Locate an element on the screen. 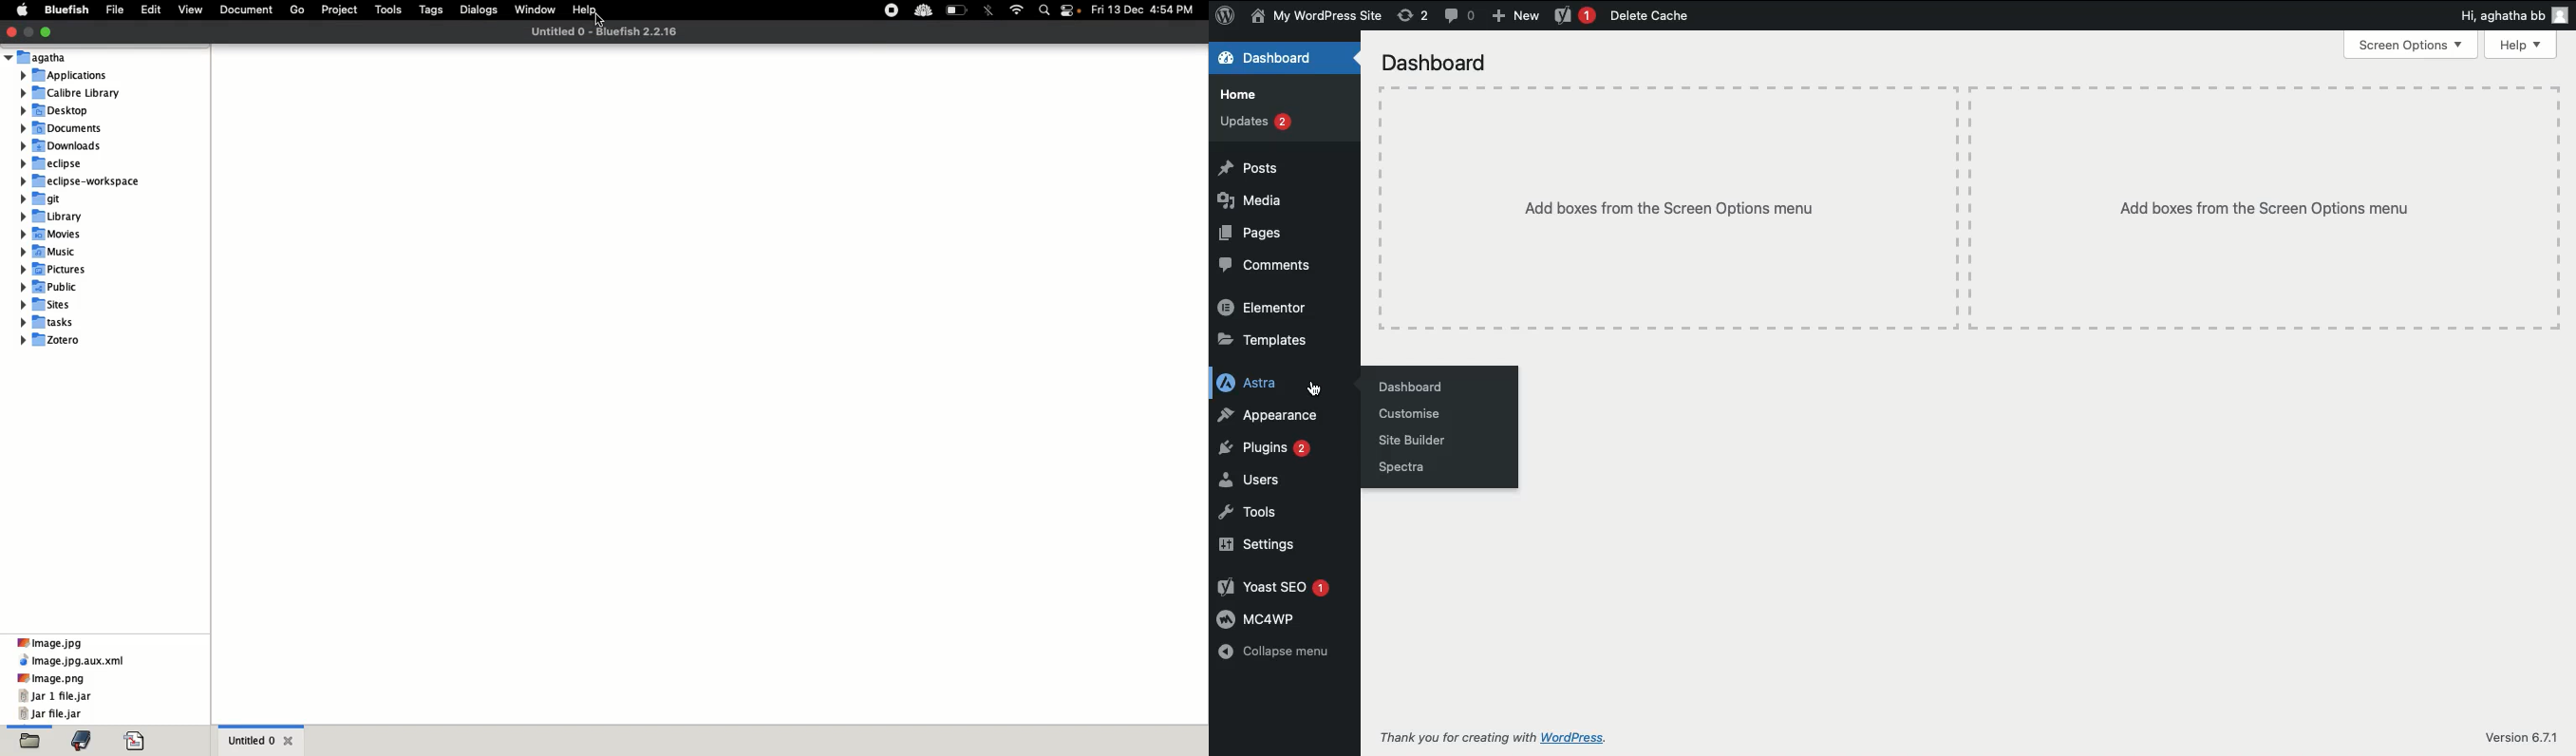 The width and height of the screenshot is (2576, 756). calibre library is located at coordinates (71, 92).